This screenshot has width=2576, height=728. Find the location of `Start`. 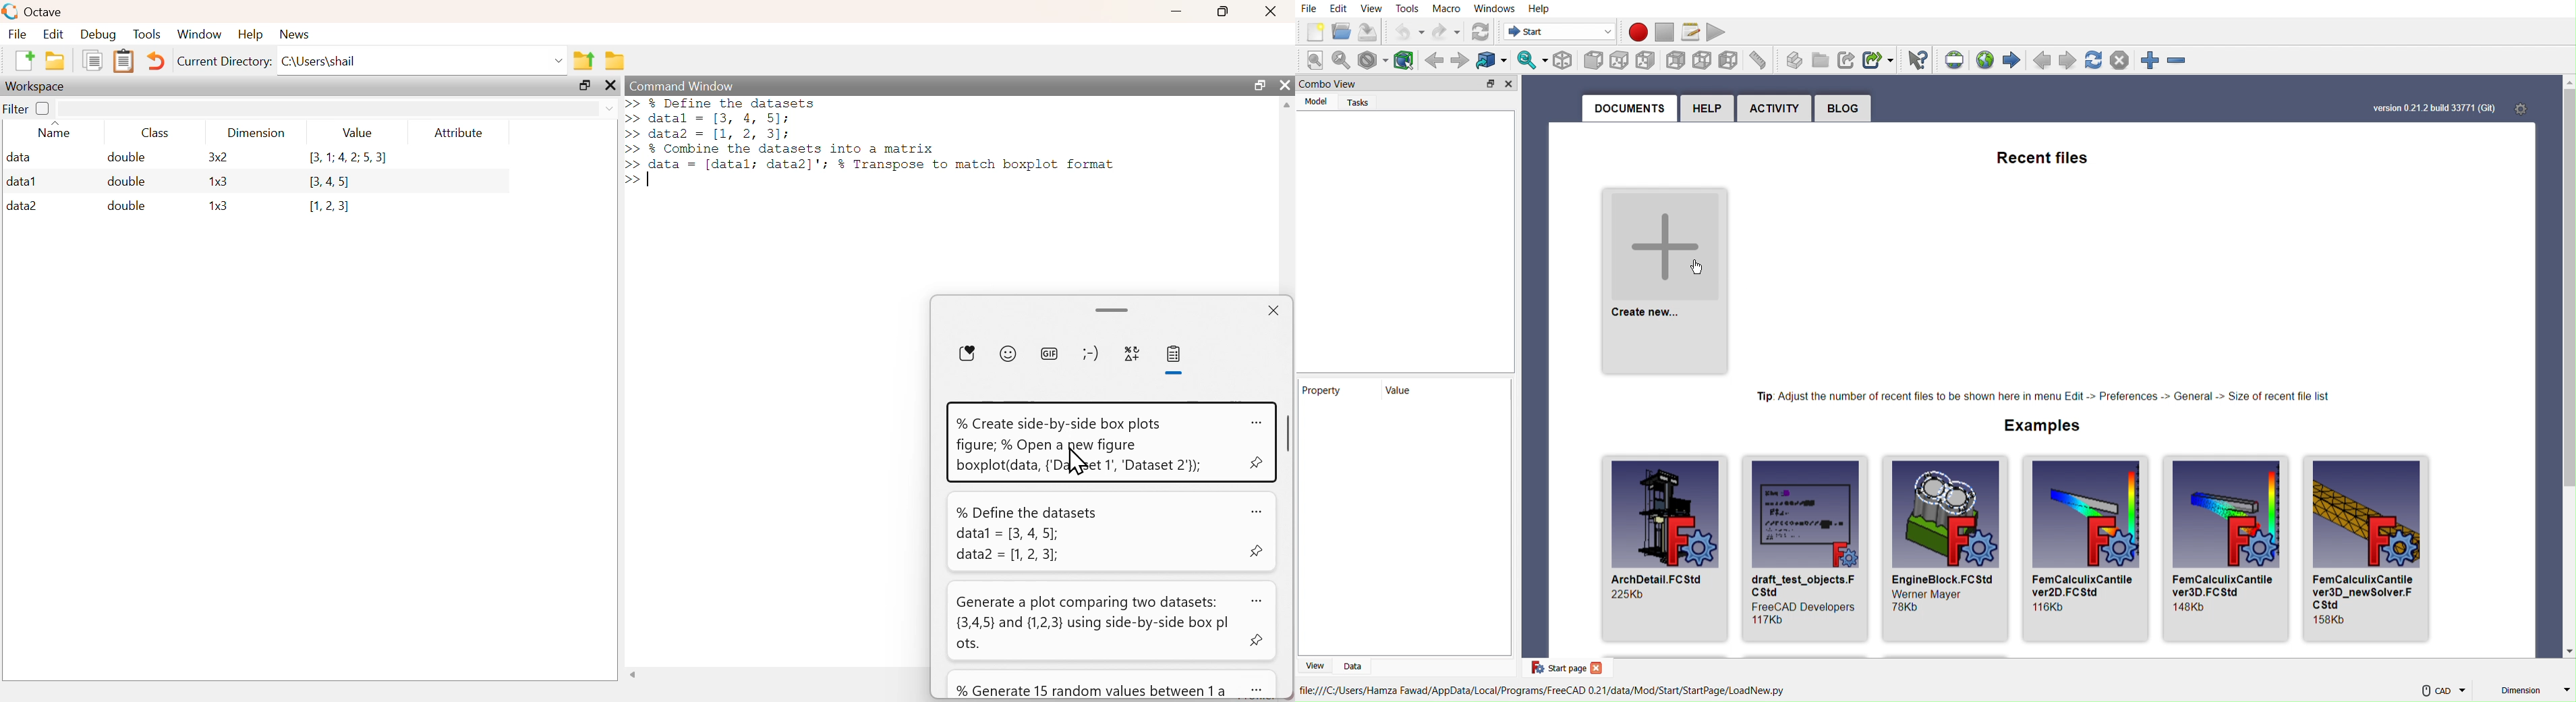

Start is located at coordinates (1556, 33).